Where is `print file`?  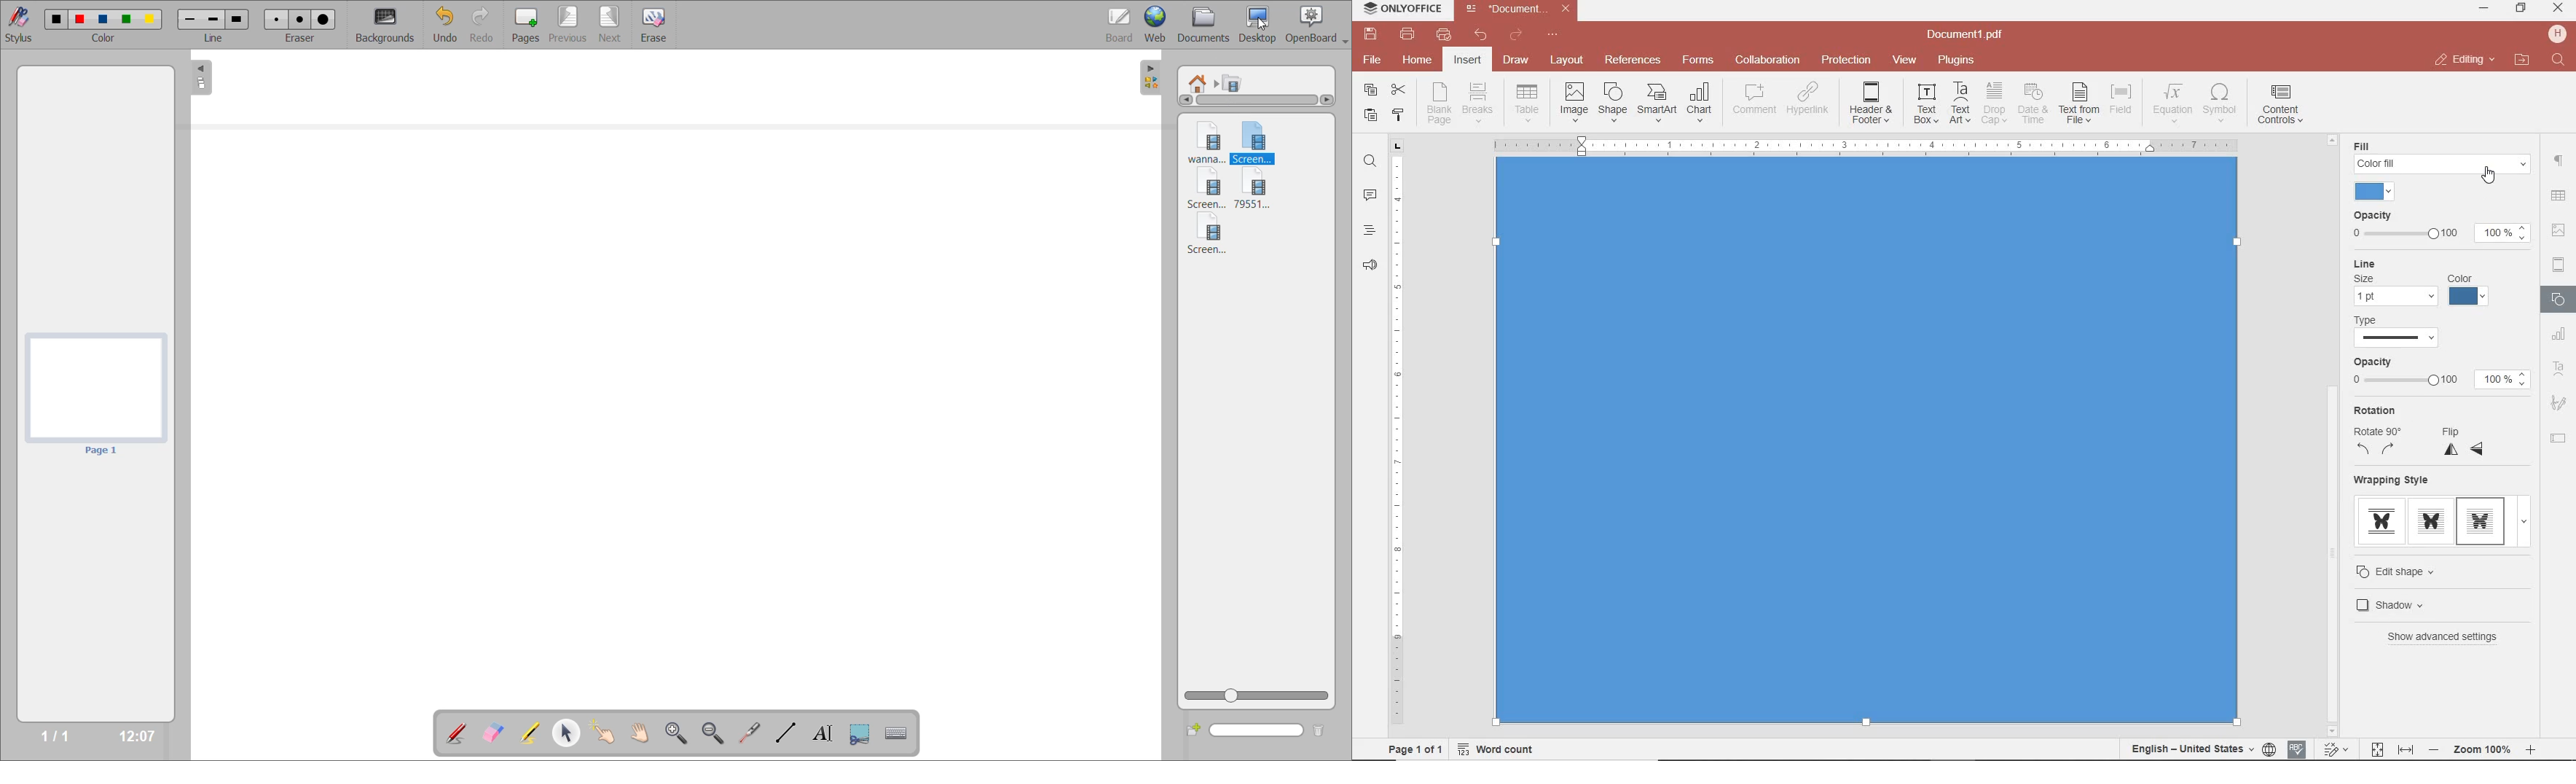
print file is located at coordinates (1407, 34).